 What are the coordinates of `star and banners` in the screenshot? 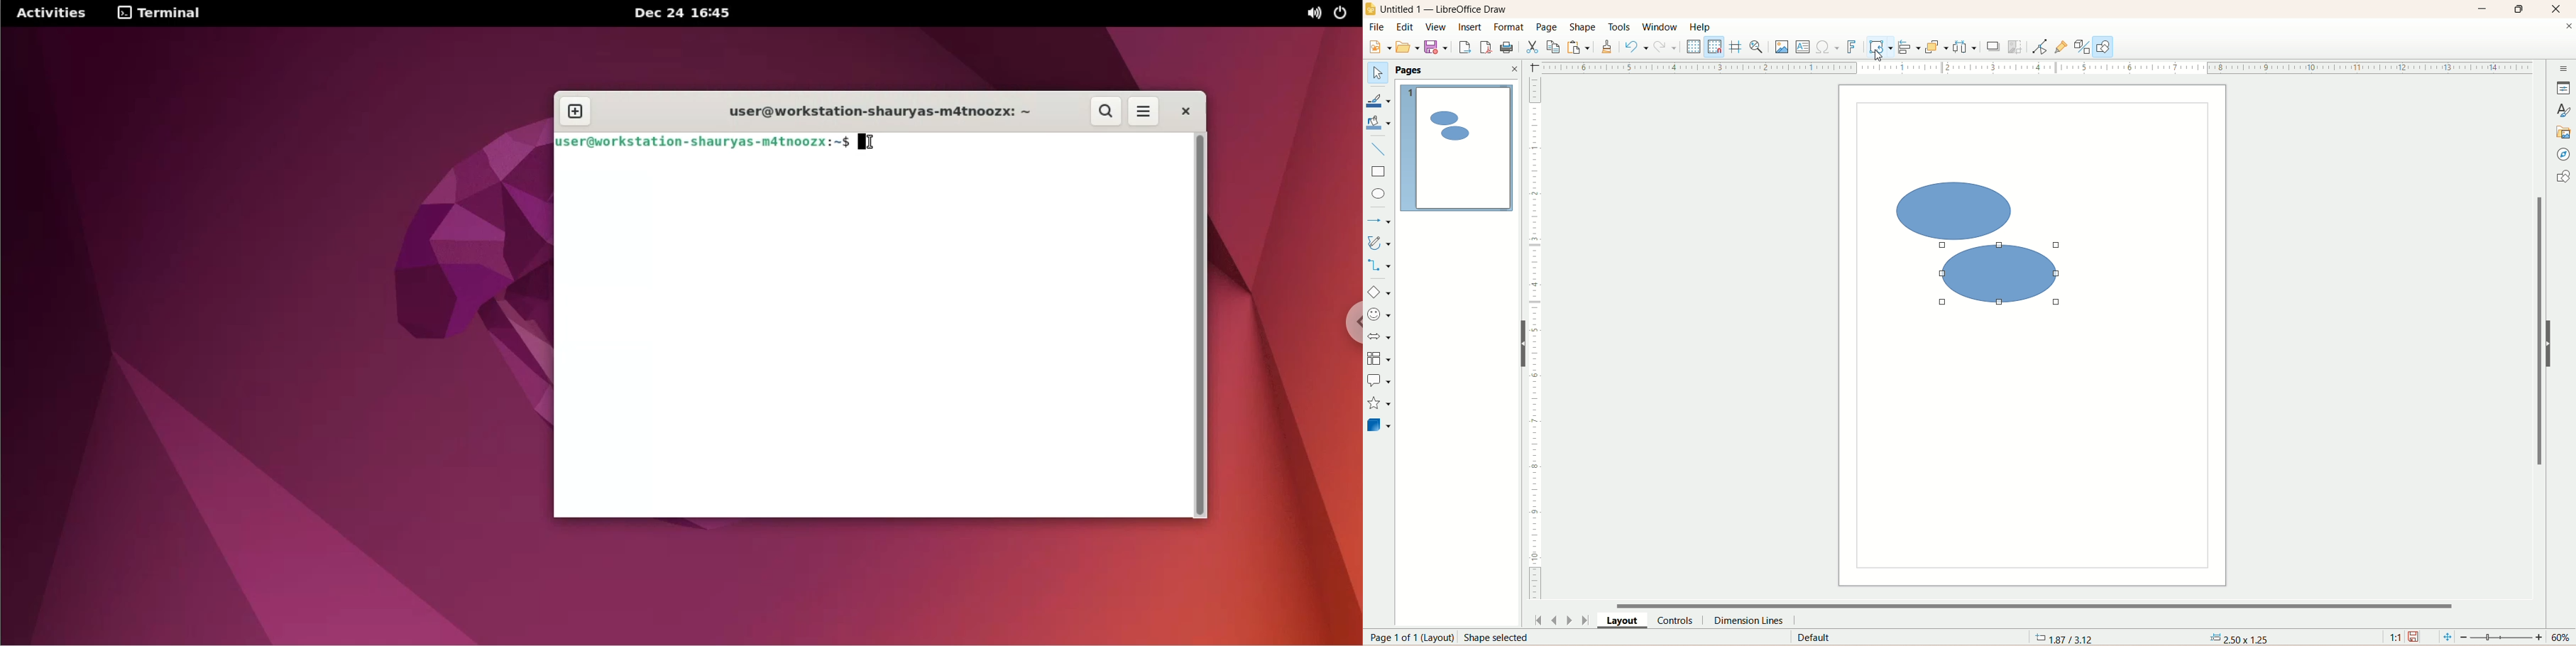 It's located at (1378, 403).